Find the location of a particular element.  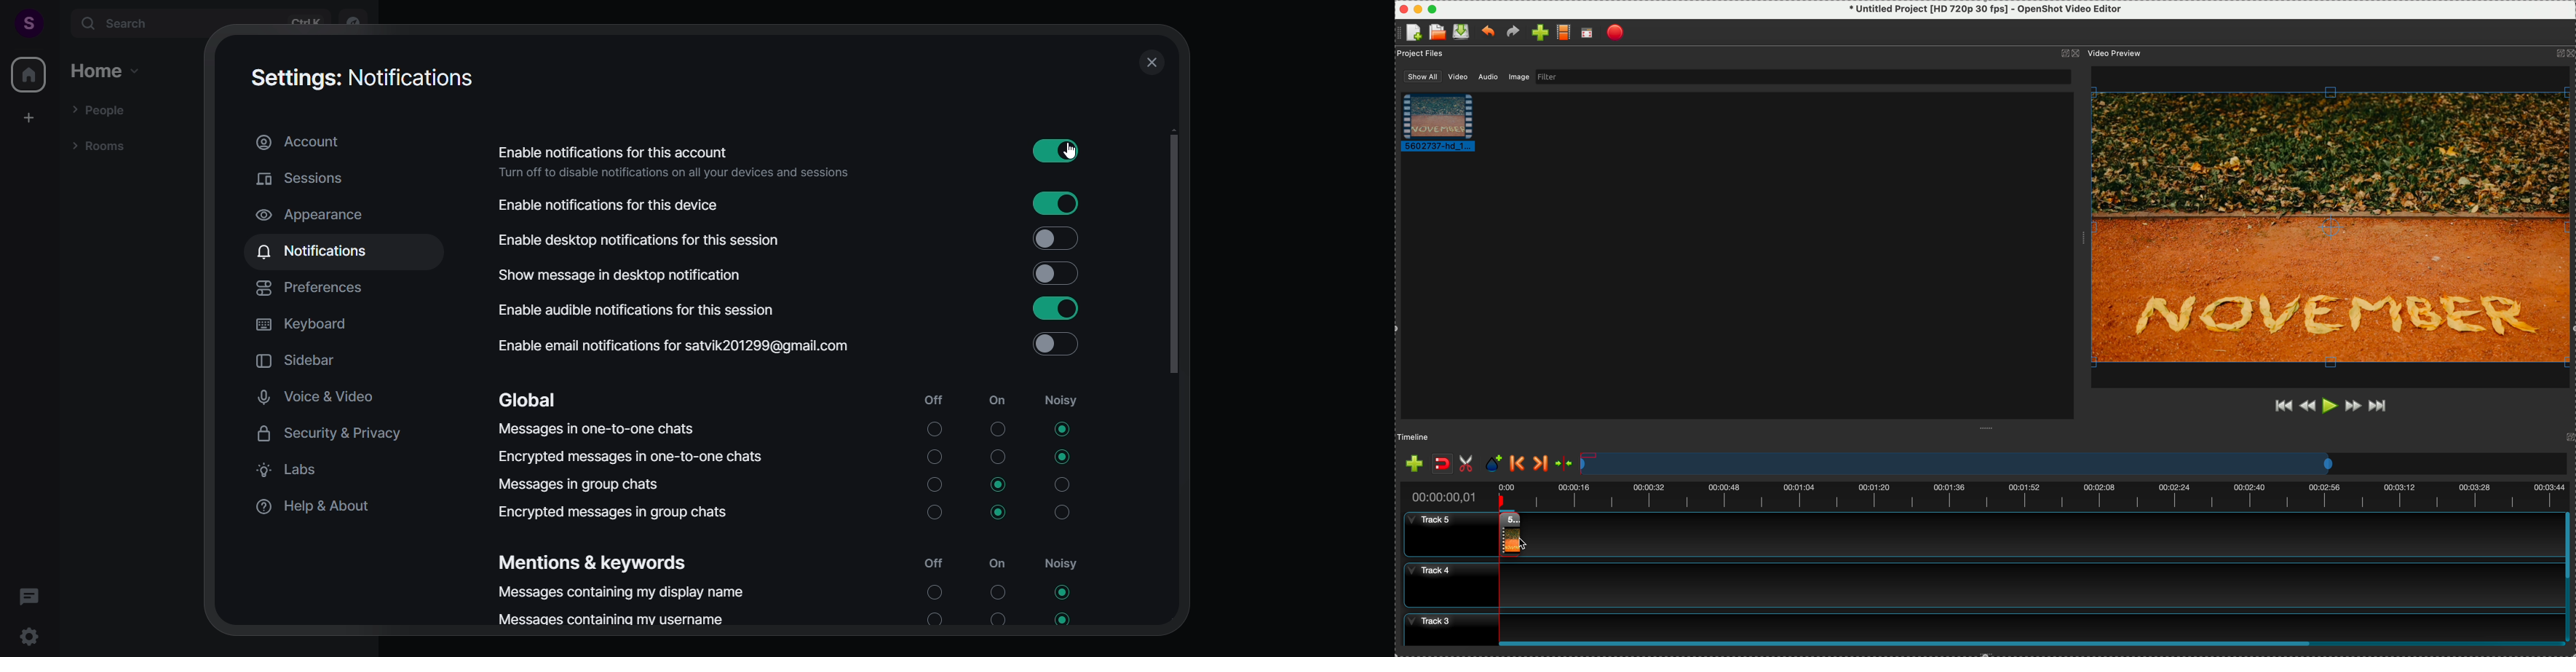

search bar is located at coordinates (199, 24).